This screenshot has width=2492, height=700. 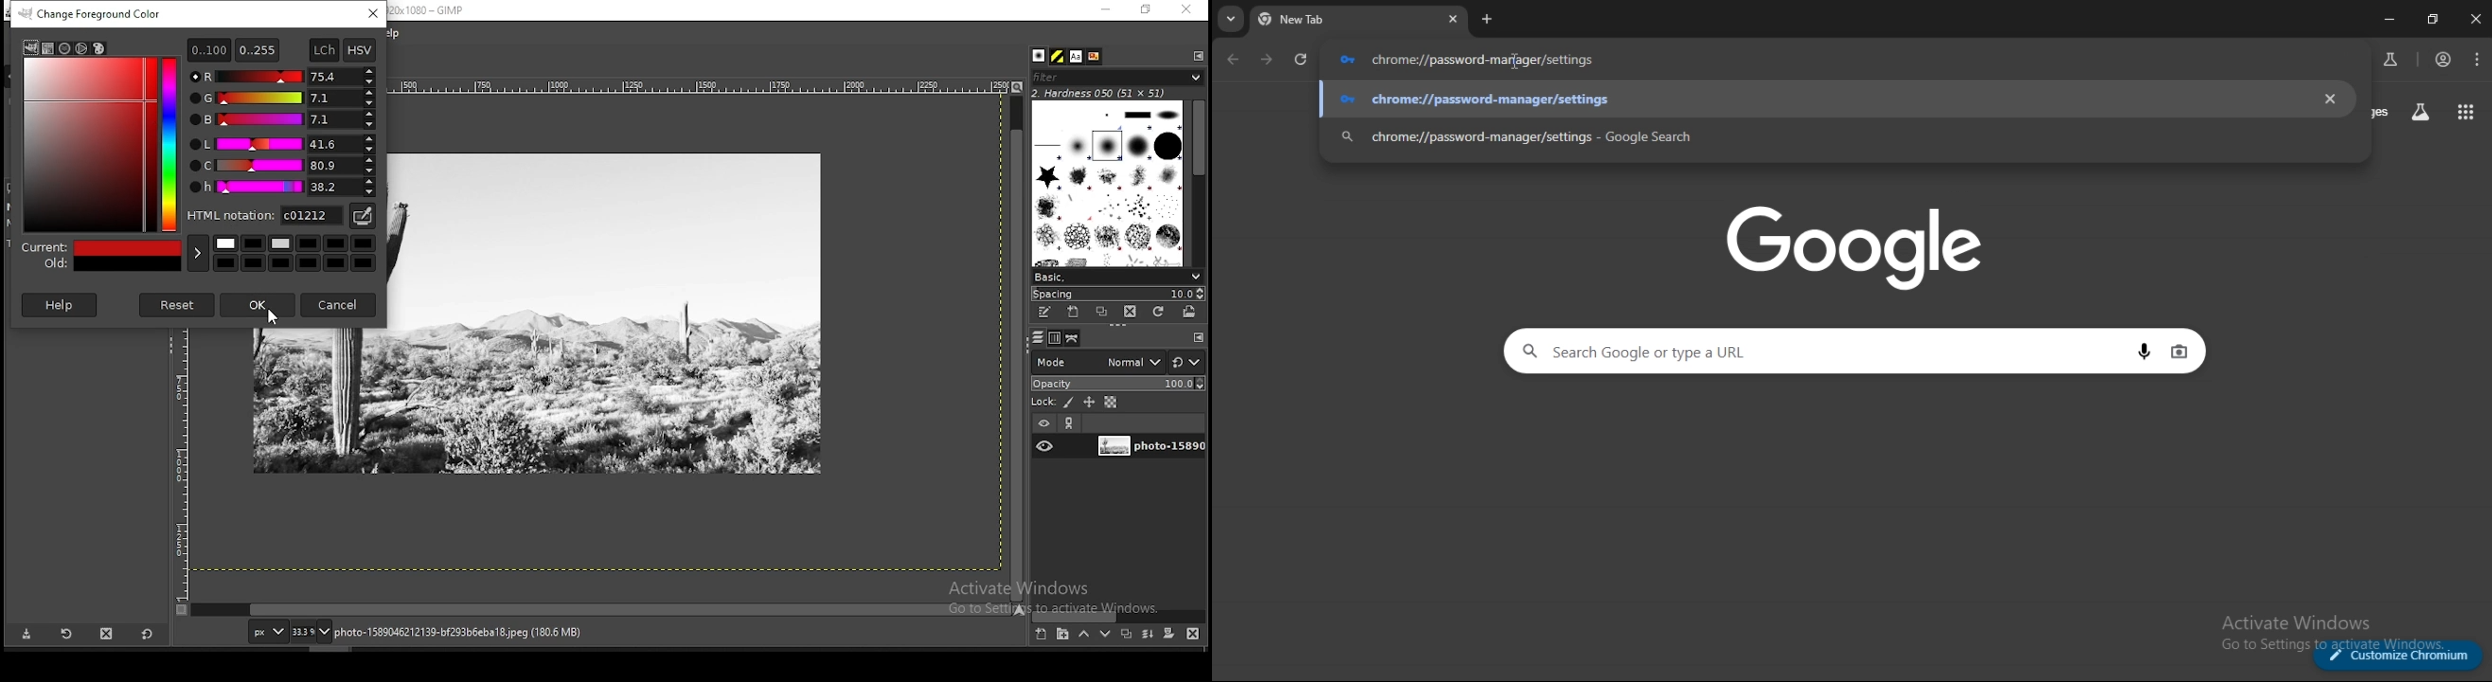 I want to click on configure this pane, so click(x=1197, y=55).